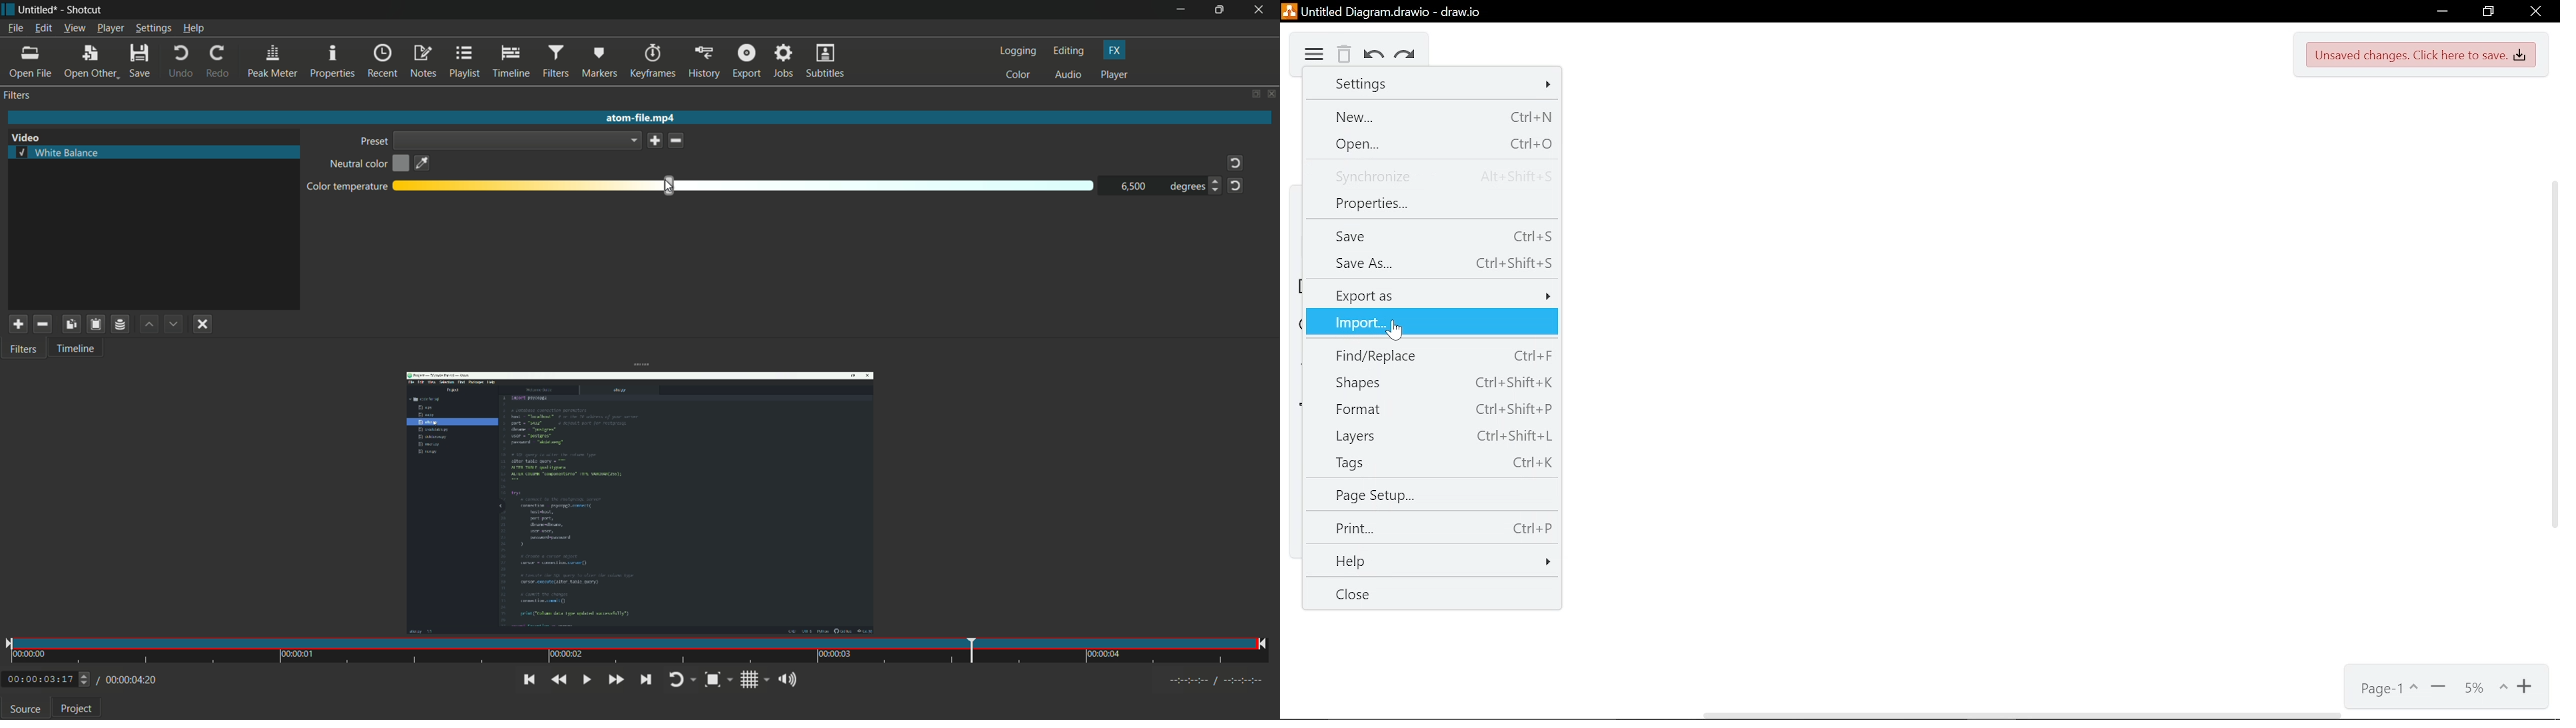  I want to click on tags, so click(1434, 463).